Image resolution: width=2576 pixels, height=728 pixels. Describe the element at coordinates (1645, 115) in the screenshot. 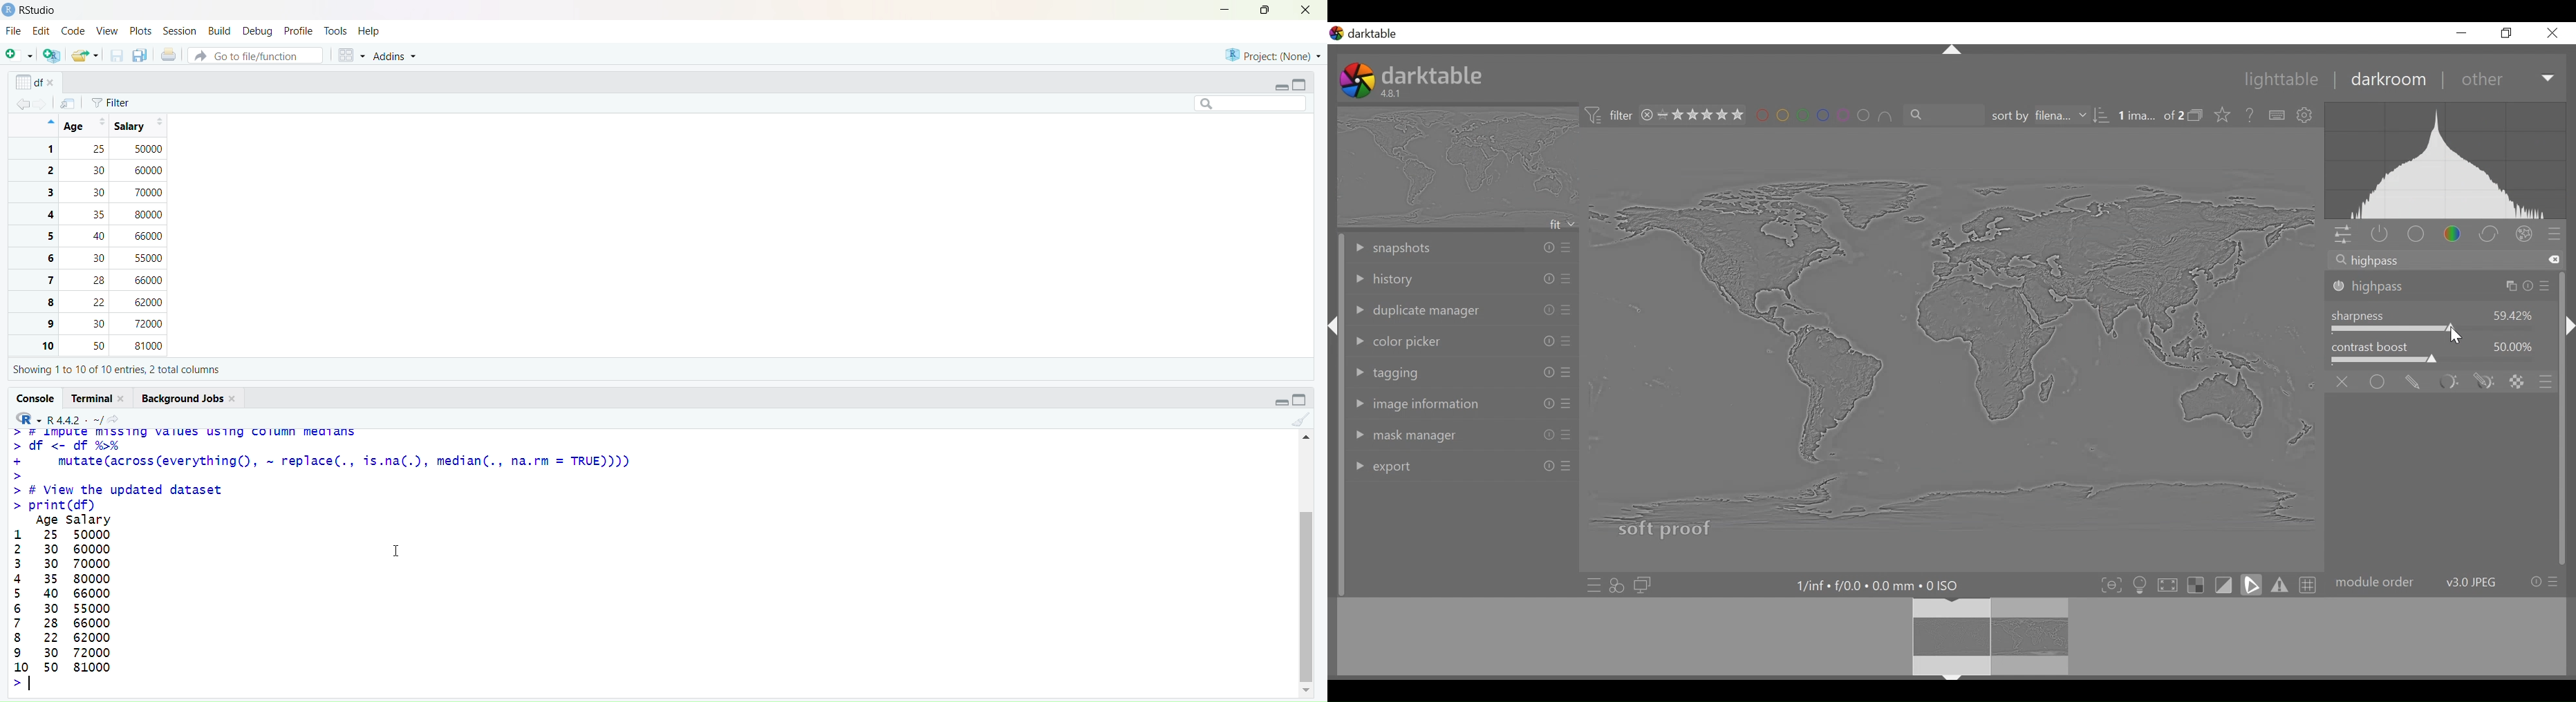

I see `close` at that location.